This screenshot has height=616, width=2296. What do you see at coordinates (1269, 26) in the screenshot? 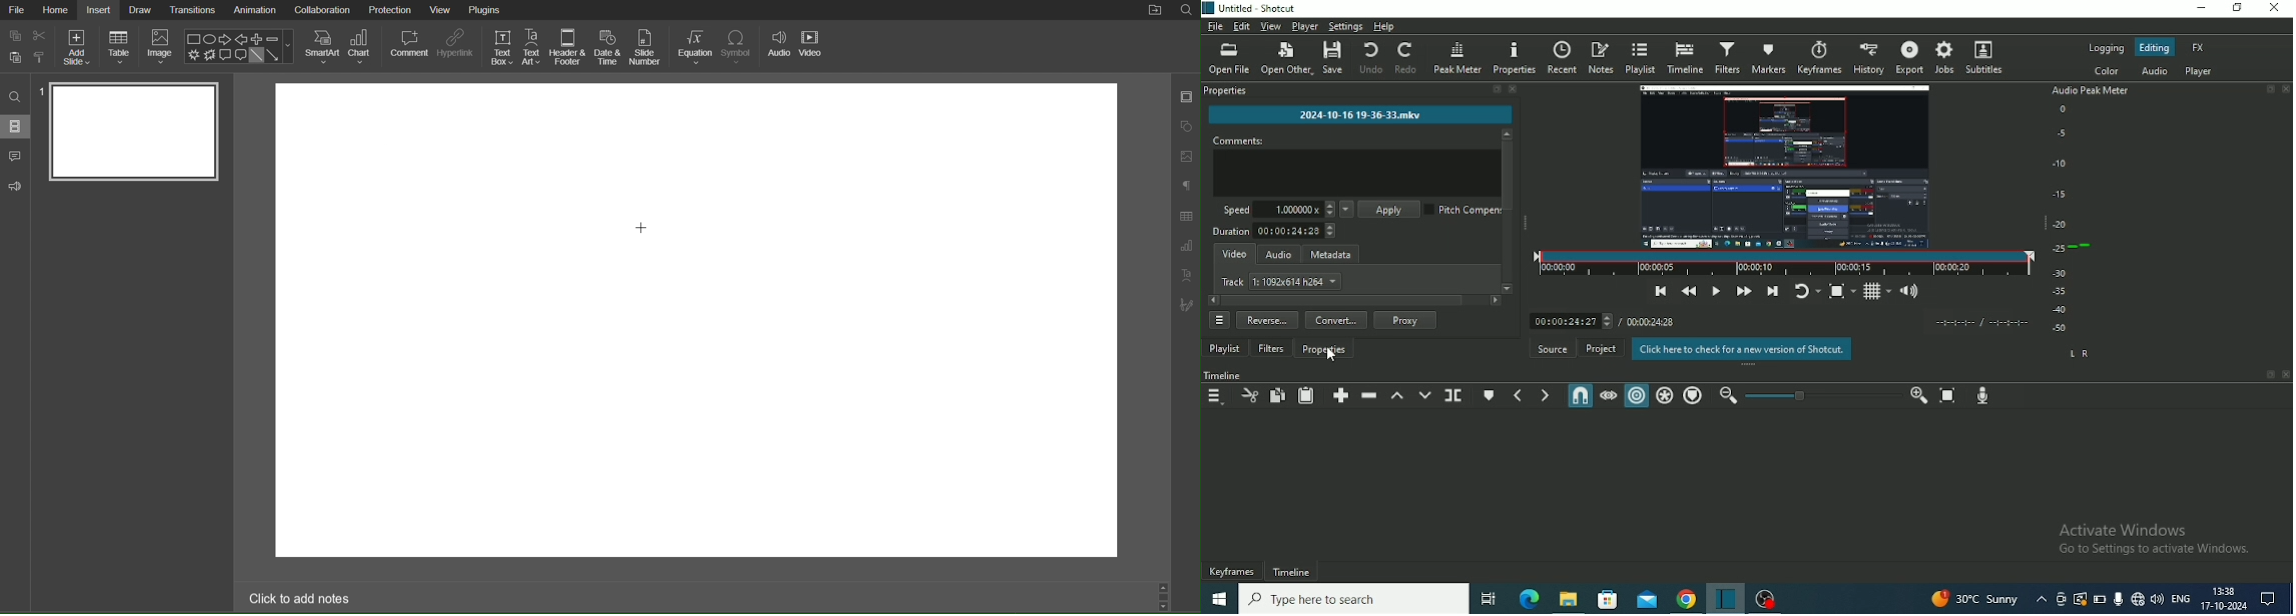
I see `View` at bounding box center [1269, 26].